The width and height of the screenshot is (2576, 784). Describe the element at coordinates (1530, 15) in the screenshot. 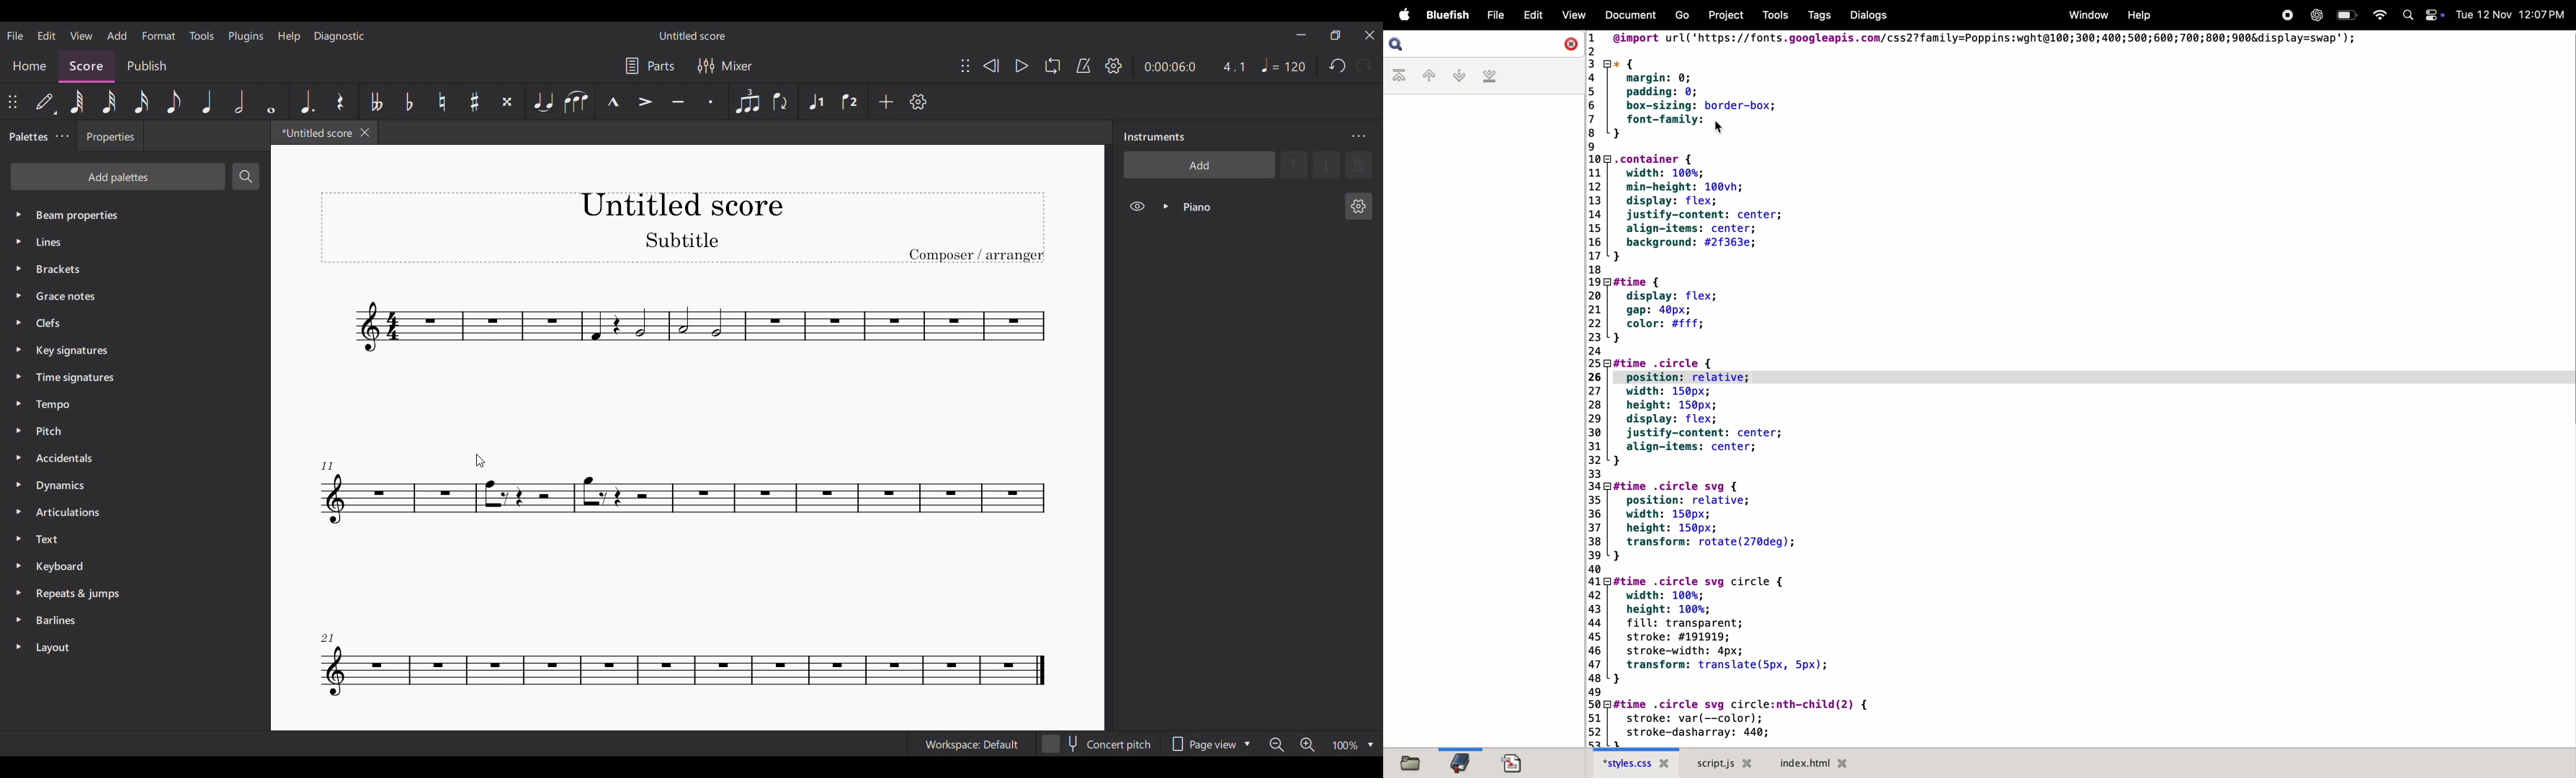

I see `edit` at that location.